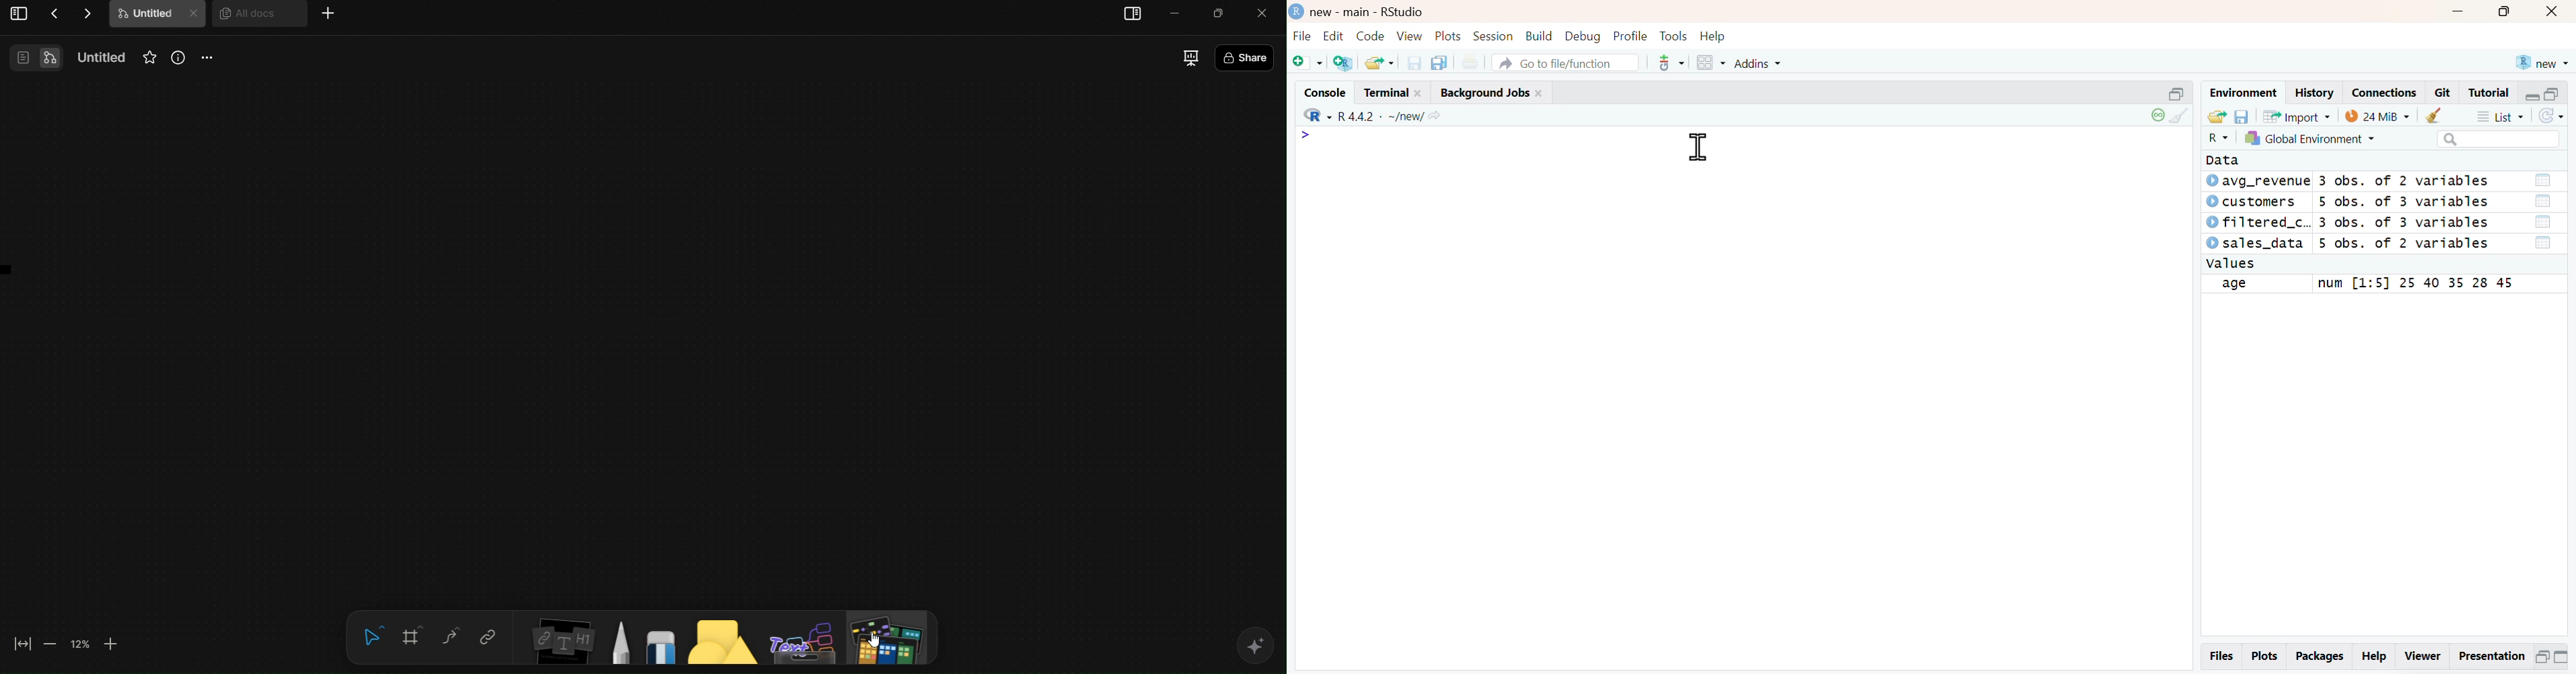 The image size is (2576, 700). What do you see at coordinates (1675, 36) in the screenshot?
I see `Tools` at bounding box center [1675, 36].